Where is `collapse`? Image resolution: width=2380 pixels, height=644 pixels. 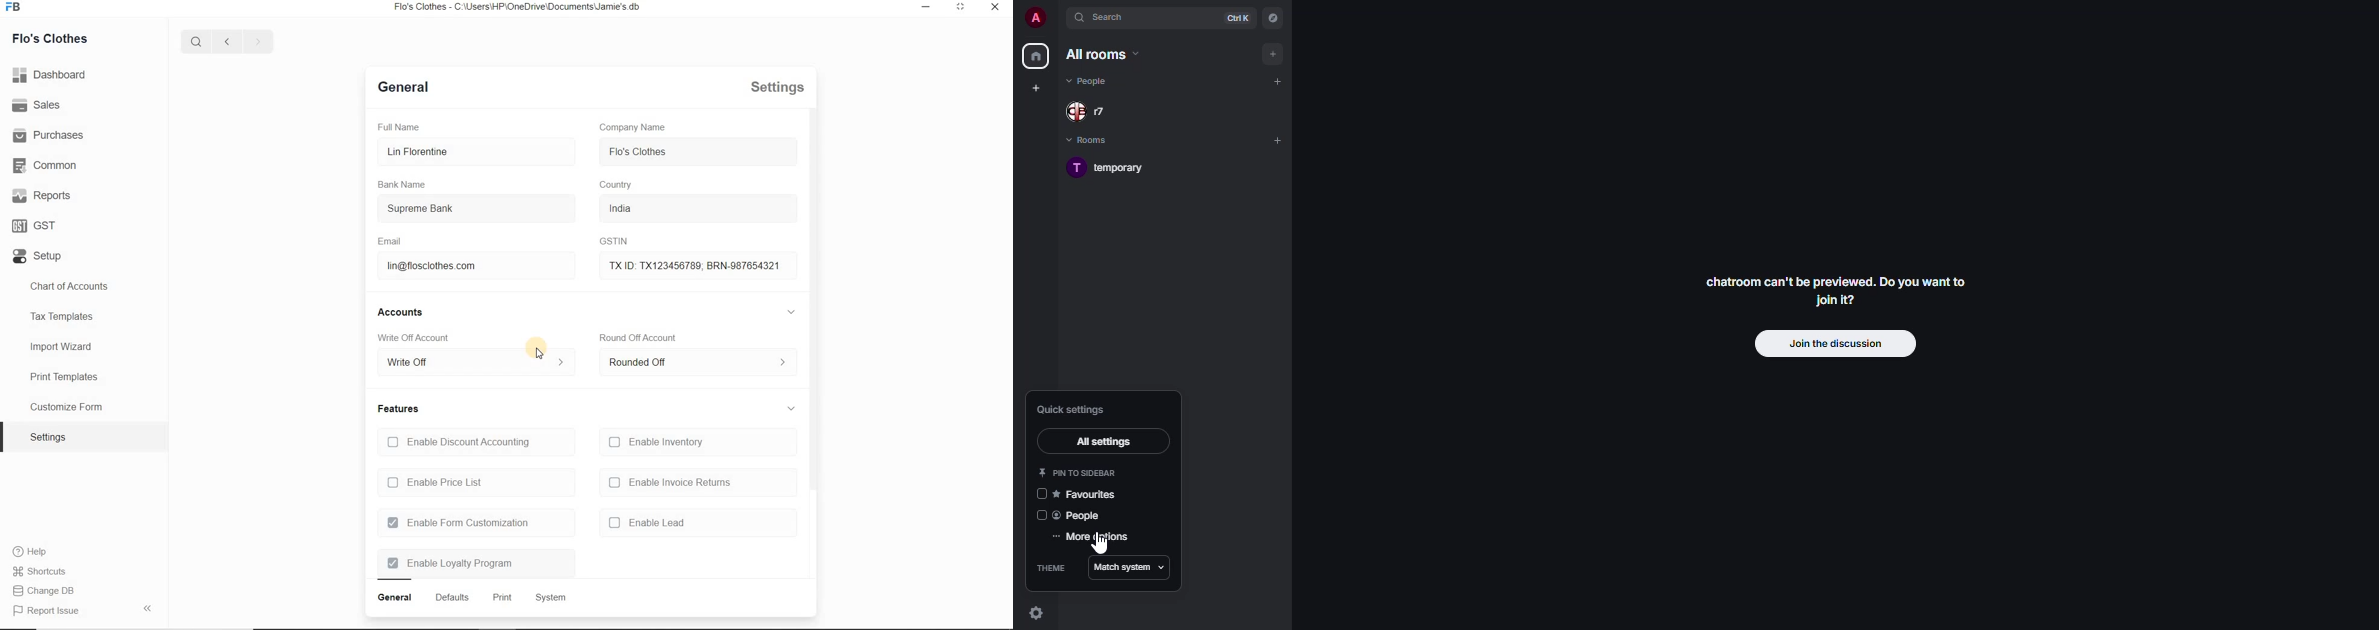 collapse is located at coordinates (792, 406).